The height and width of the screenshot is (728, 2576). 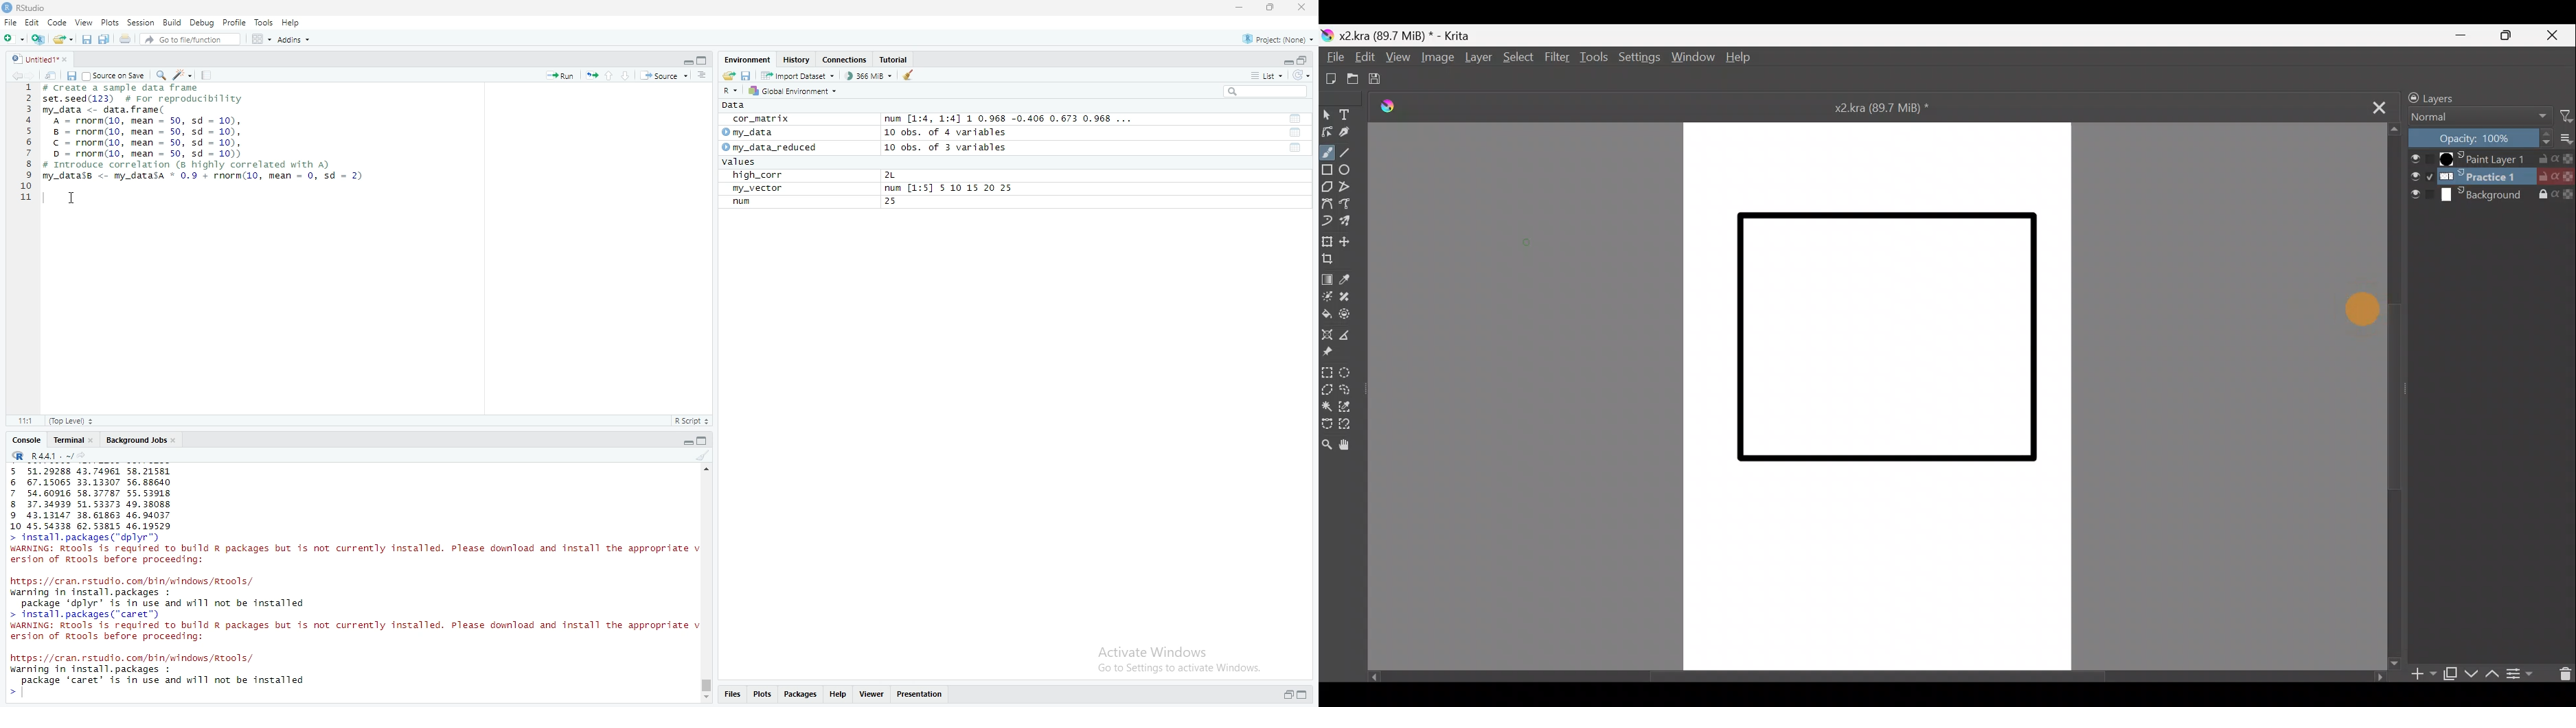 What do you see at coordinates (69, 441) in the screenshot?
I see `Terminal` at bounding box center [69, 441].